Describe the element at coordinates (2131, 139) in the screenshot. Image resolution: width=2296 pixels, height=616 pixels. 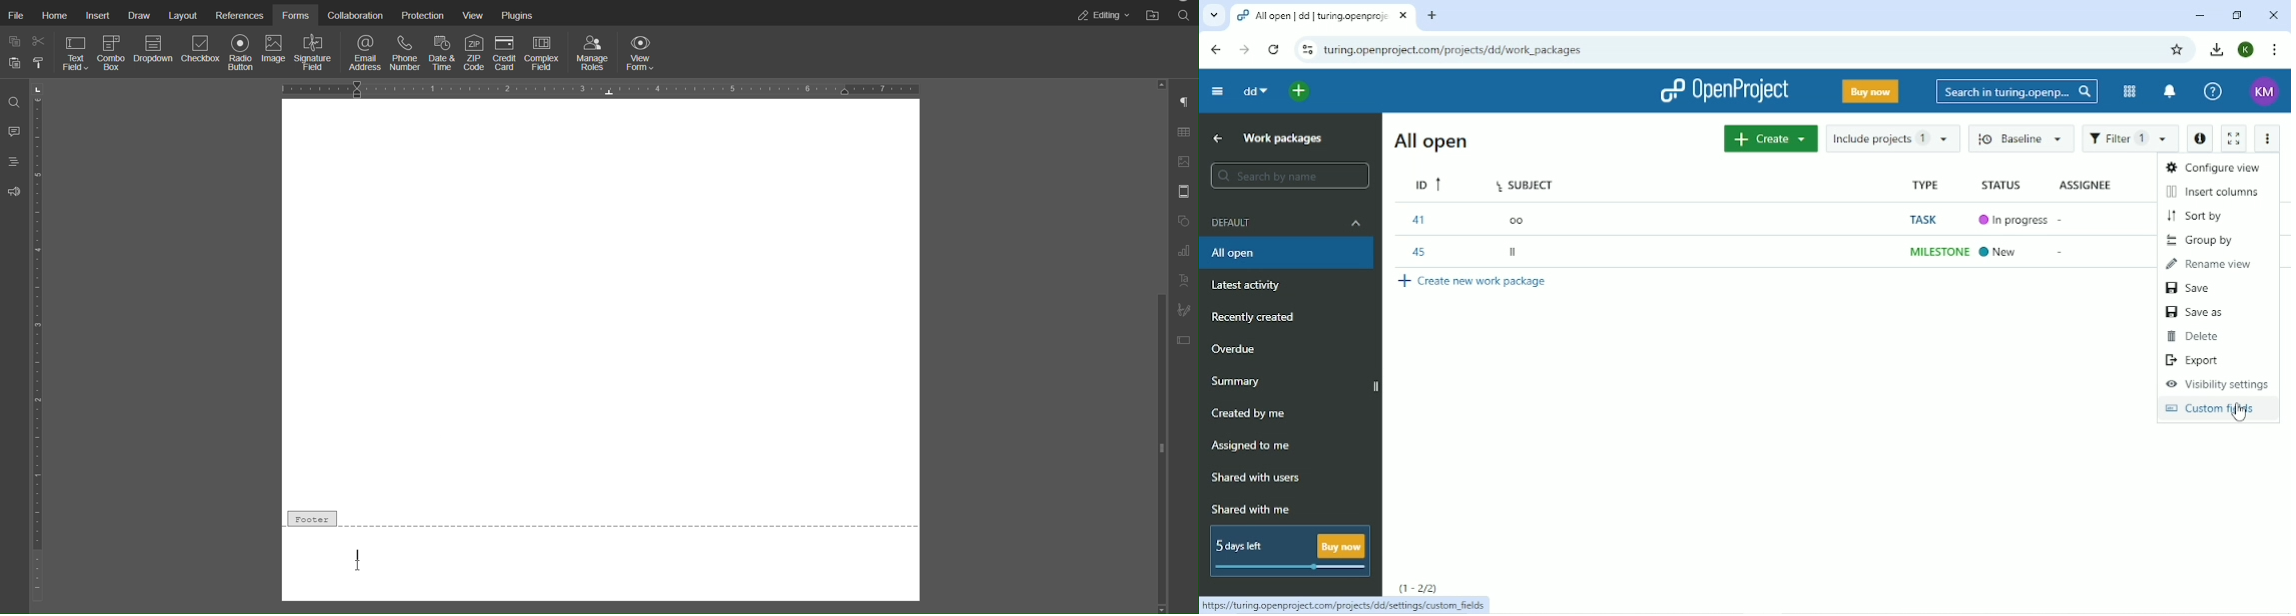
I see `Filter` at that location.